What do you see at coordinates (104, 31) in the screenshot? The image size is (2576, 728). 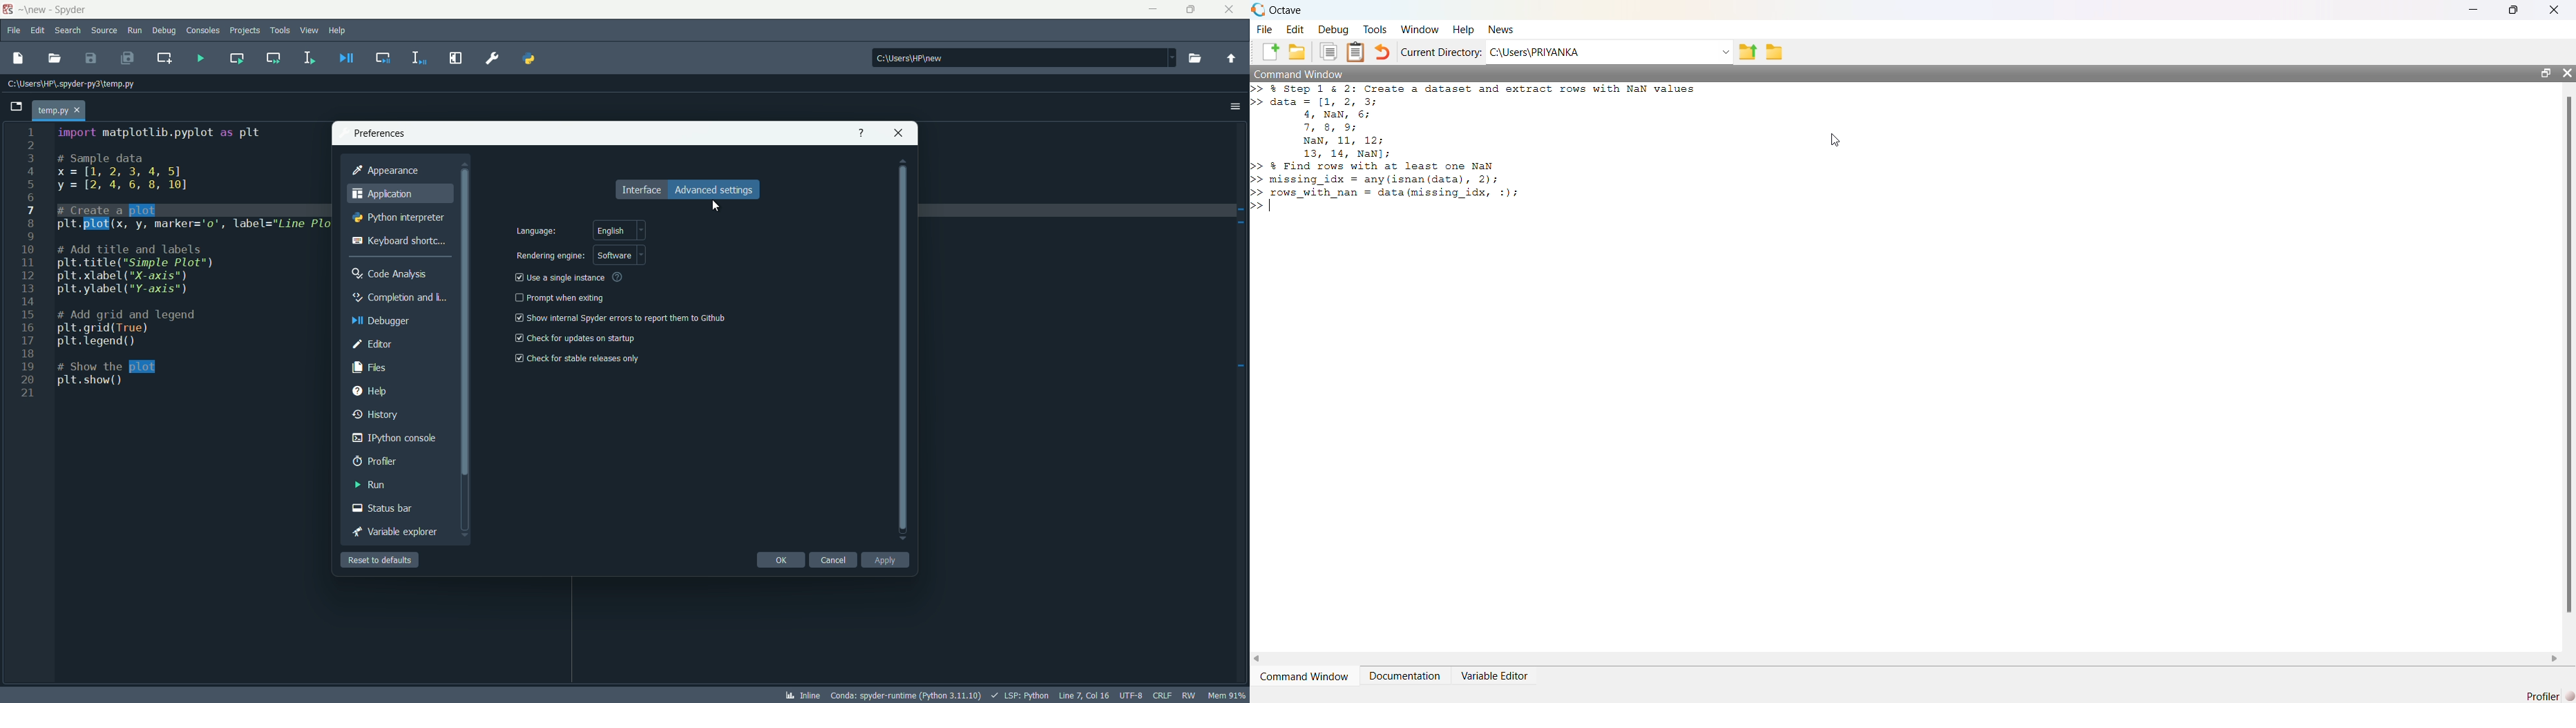 I see `source` at bounding box center [104, 31].